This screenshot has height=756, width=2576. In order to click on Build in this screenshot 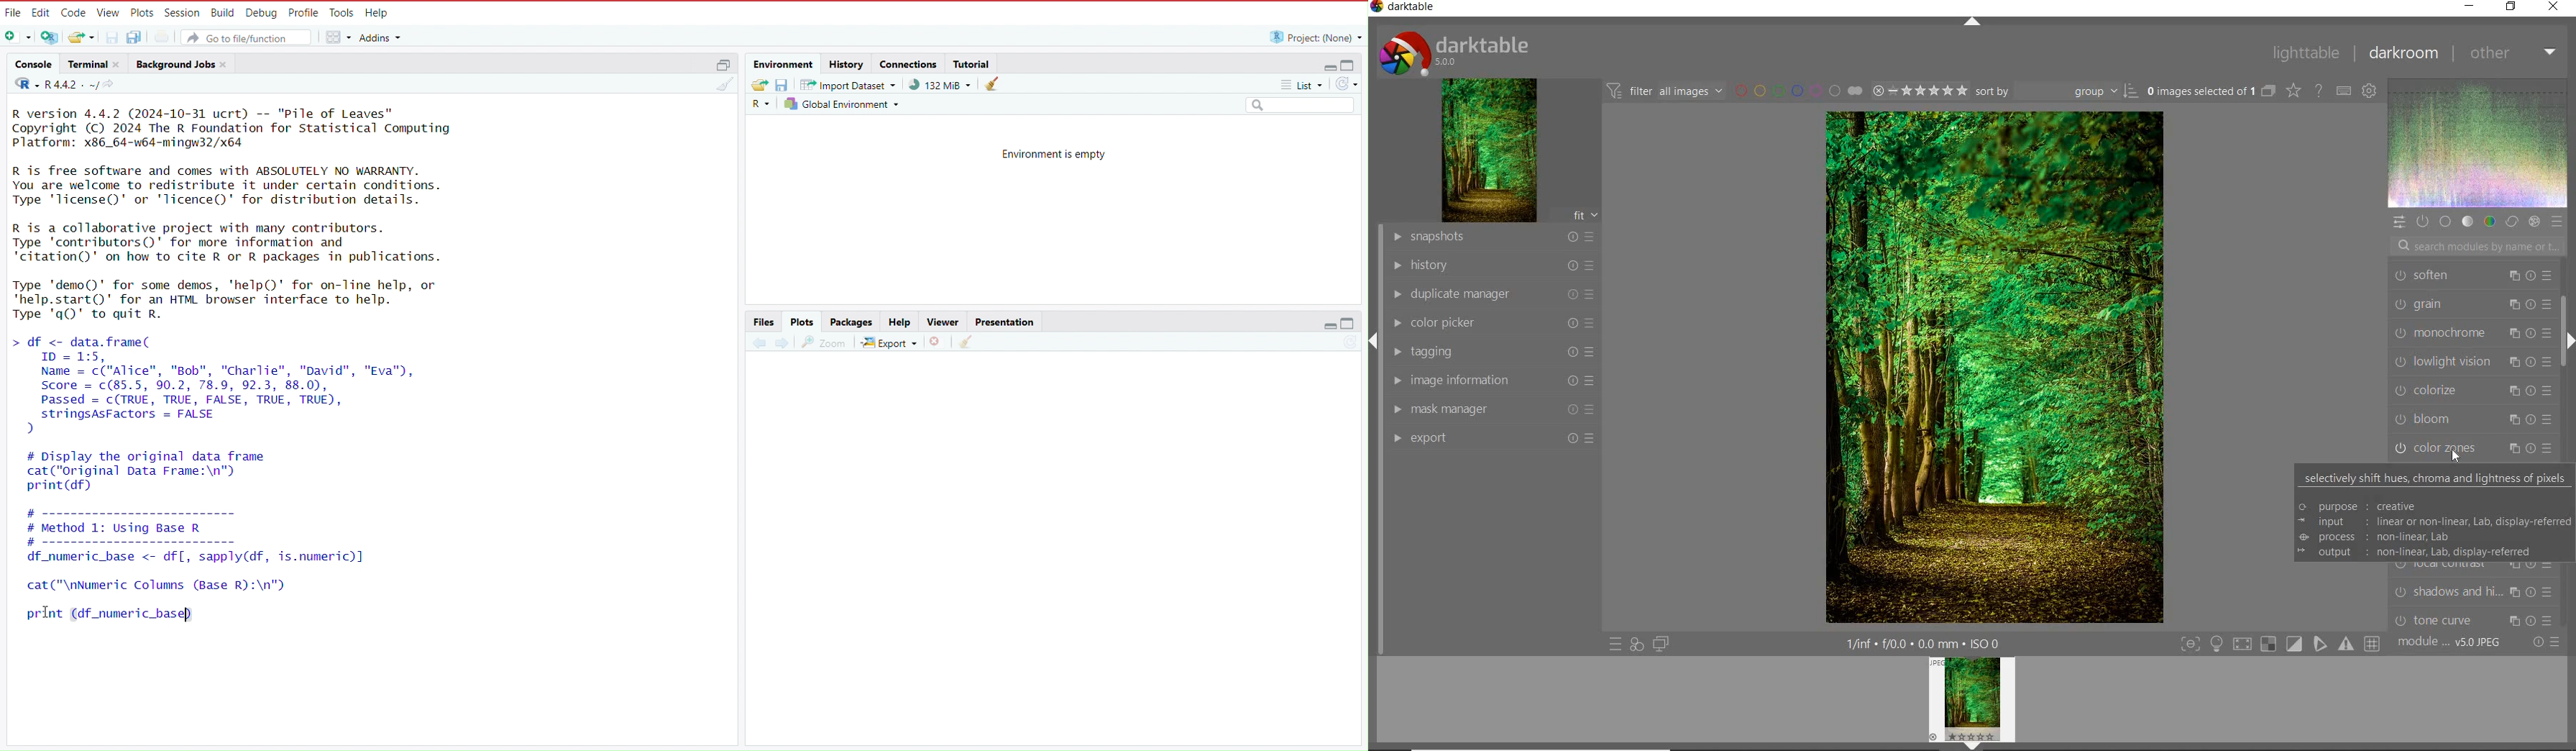, I will do `click(222, 11)`.